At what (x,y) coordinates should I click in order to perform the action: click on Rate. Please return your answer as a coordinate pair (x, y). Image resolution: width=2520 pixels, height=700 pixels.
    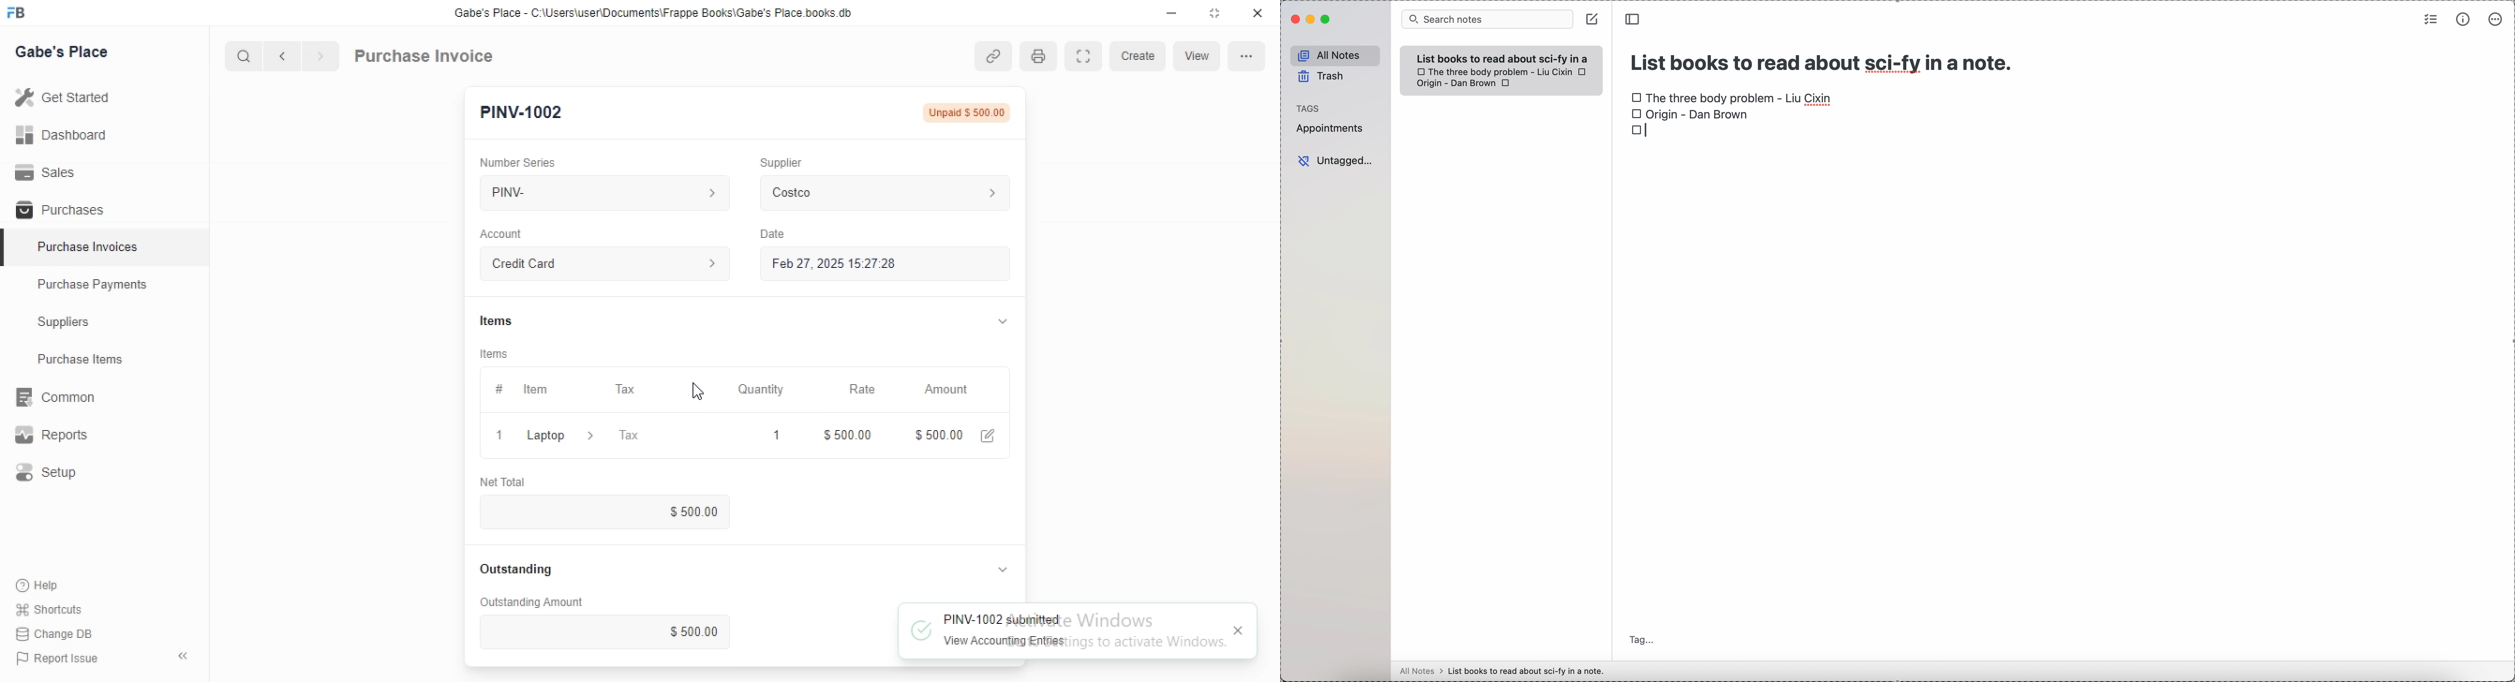
    Looking at the image, I should click on (841, 389).